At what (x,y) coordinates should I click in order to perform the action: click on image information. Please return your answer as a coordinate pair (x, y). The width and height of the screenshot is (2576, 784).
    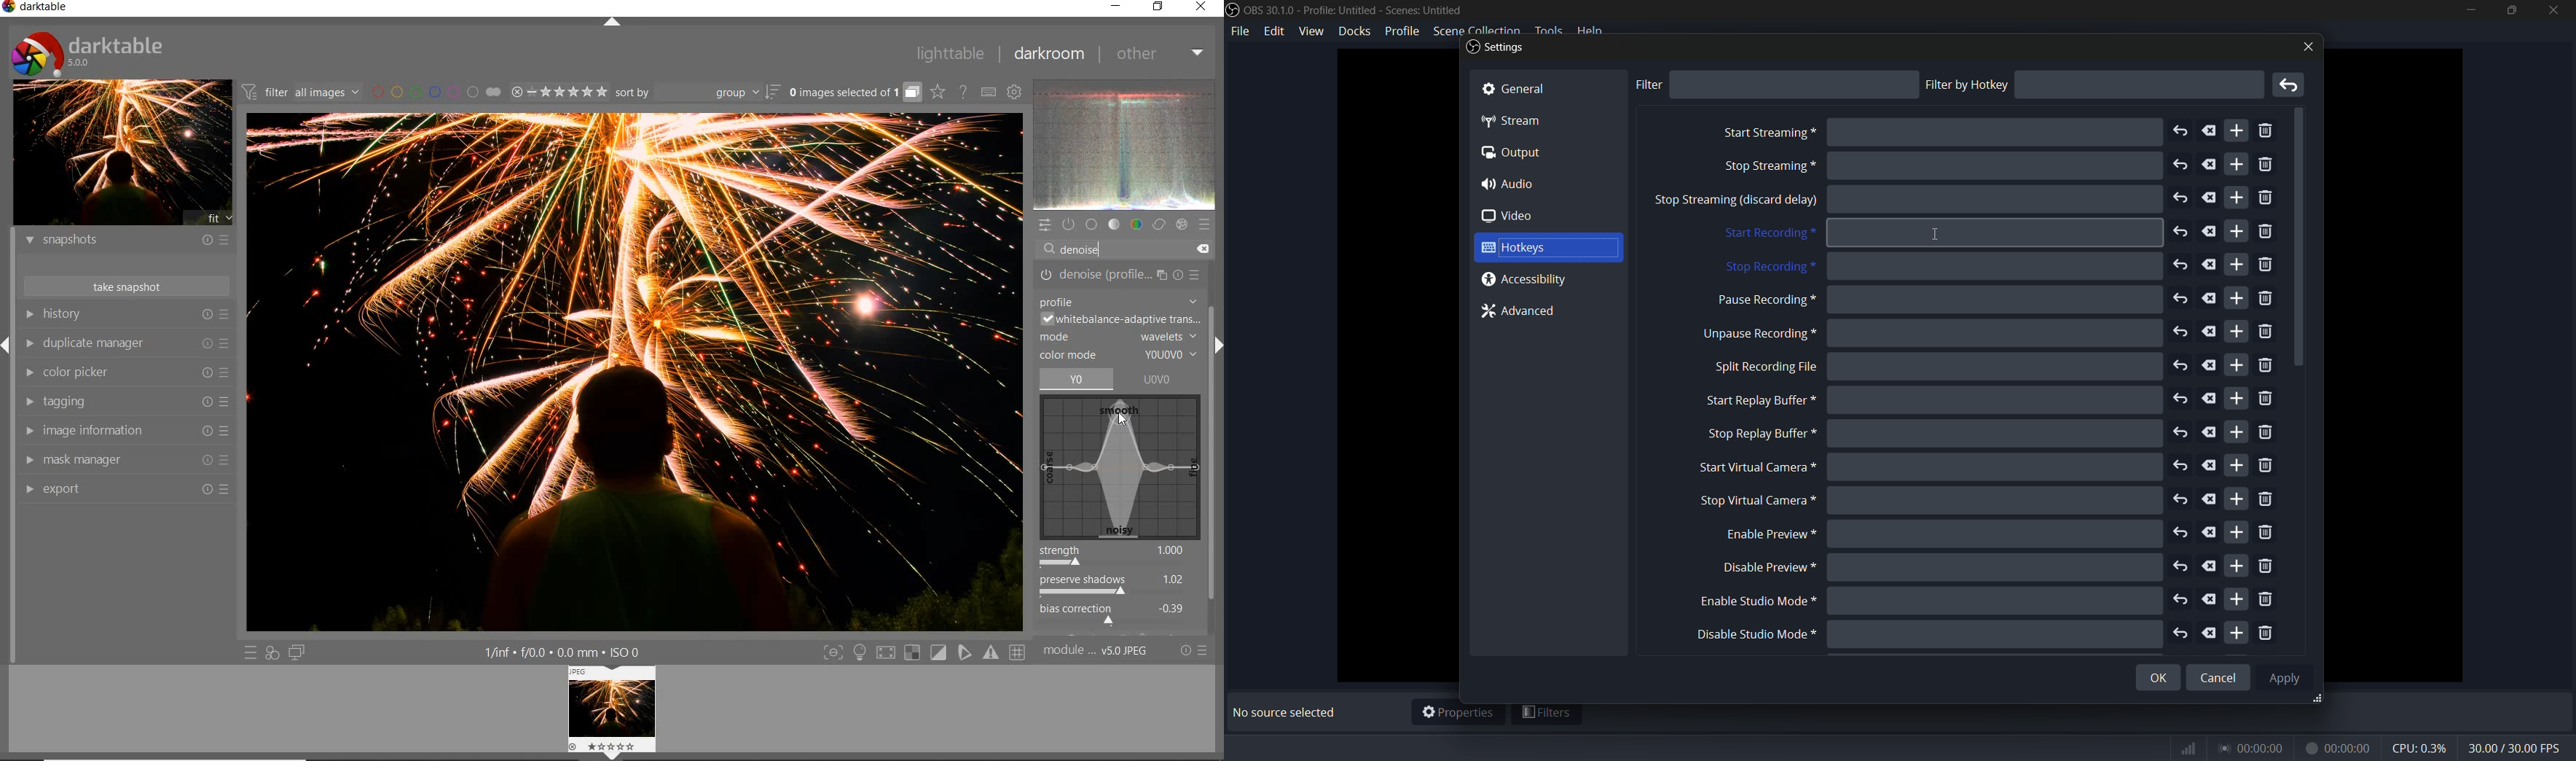
    Looking at the image, I should click on (126, 430).